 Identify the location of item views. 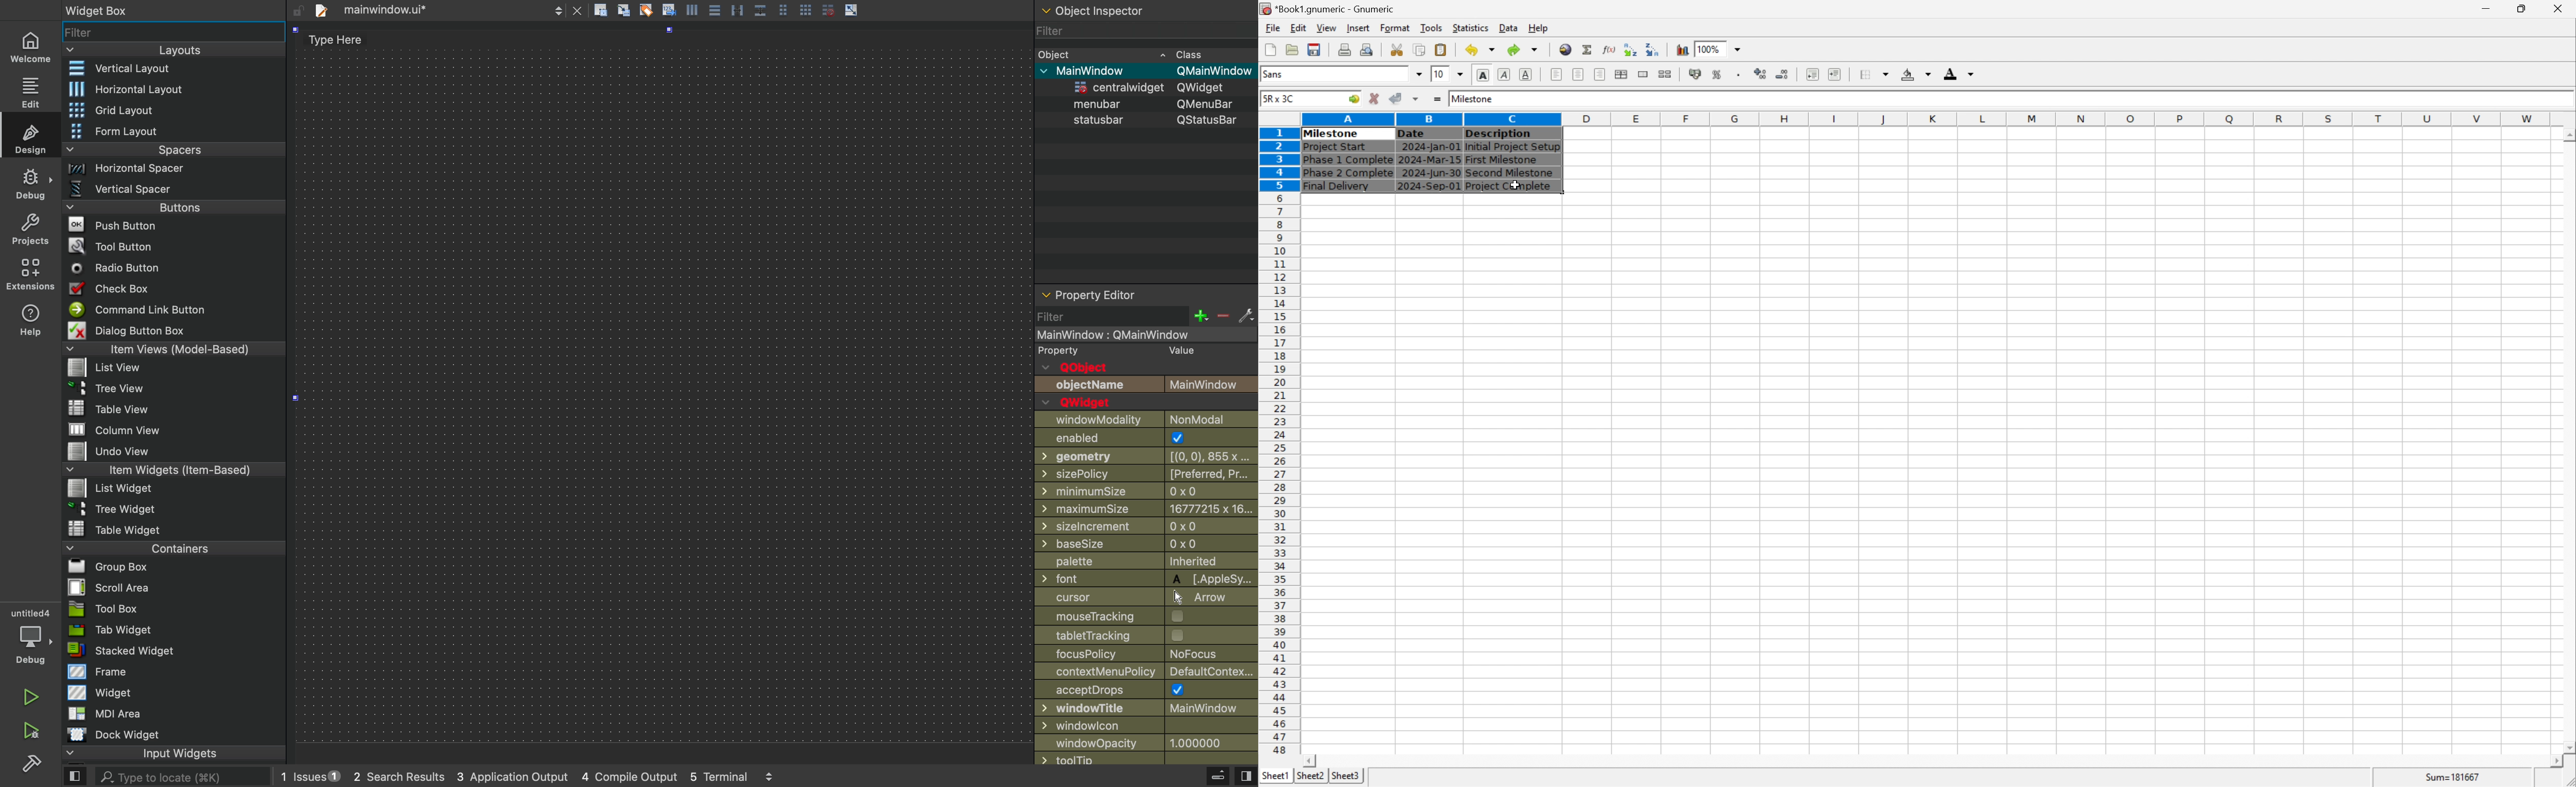
(170, 349).